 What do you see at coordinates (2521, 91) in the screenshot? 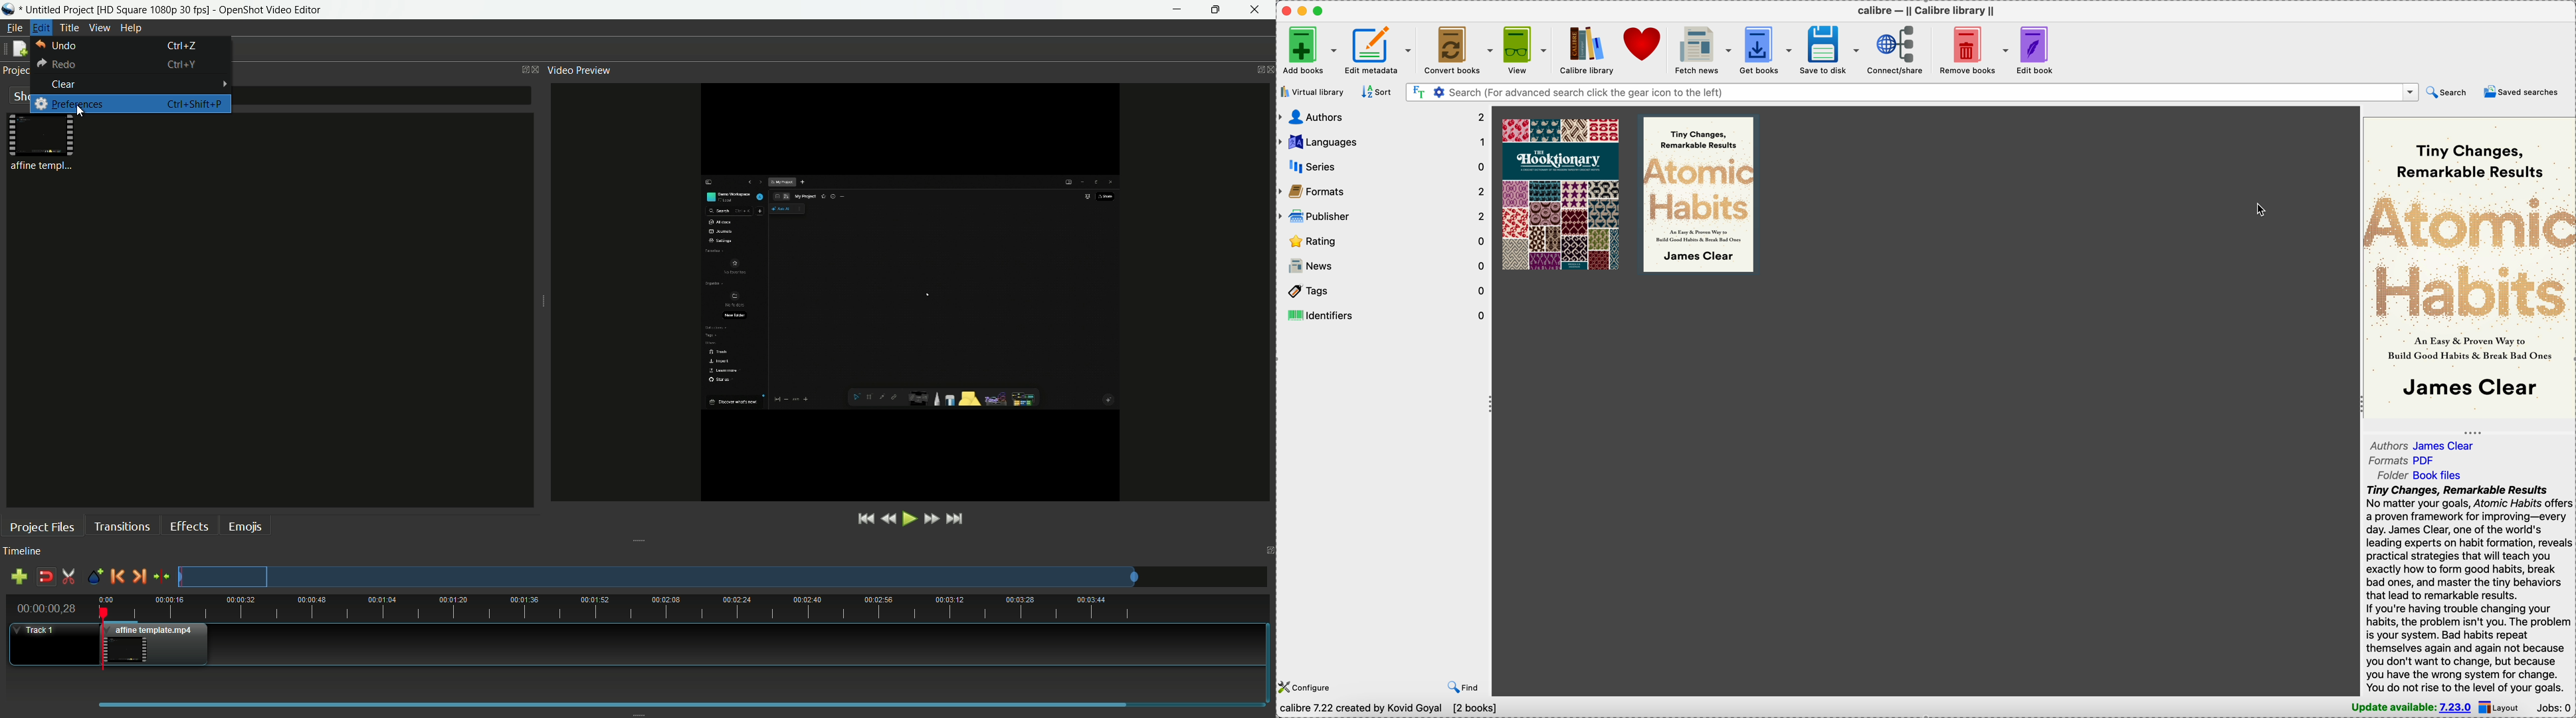
I see `saved searches` at bounding box center [2521, 91].